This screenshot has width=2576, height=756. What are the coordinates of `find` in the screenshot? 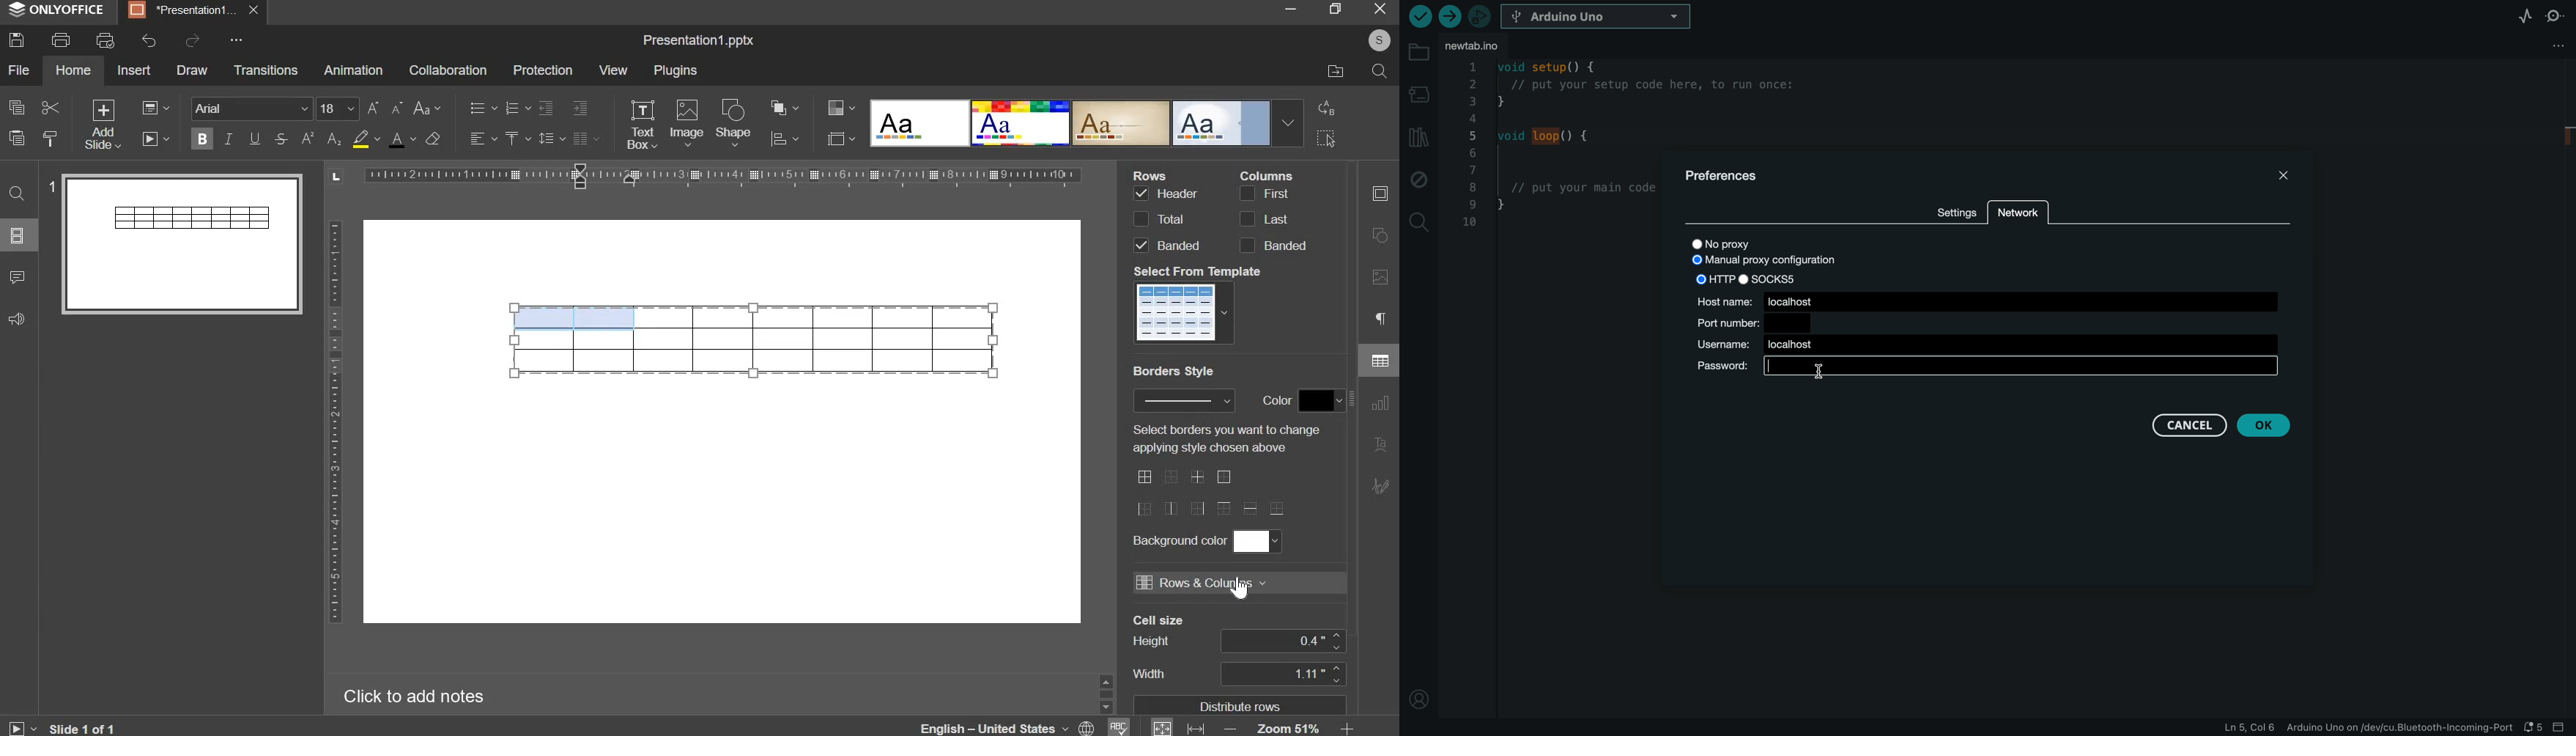 It's located at (18, 194).